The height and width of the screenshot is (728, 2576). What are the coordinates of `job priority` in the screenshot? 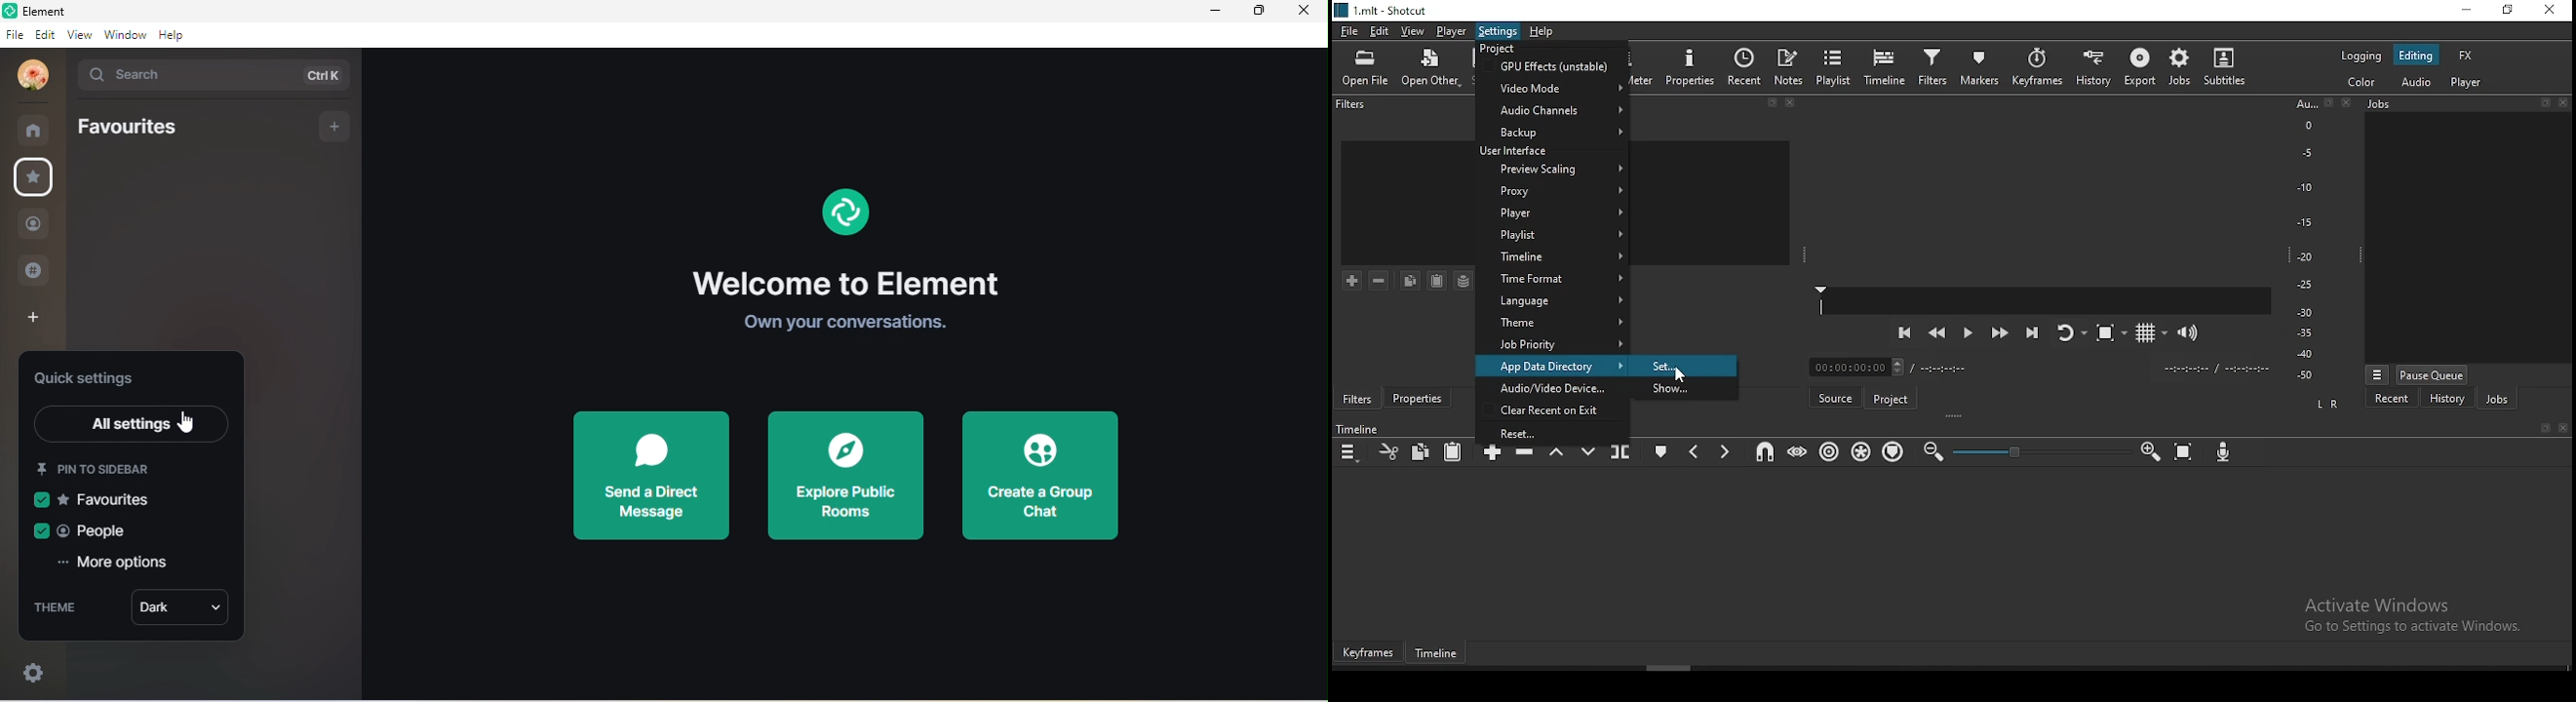 It's located at (1552, 343).